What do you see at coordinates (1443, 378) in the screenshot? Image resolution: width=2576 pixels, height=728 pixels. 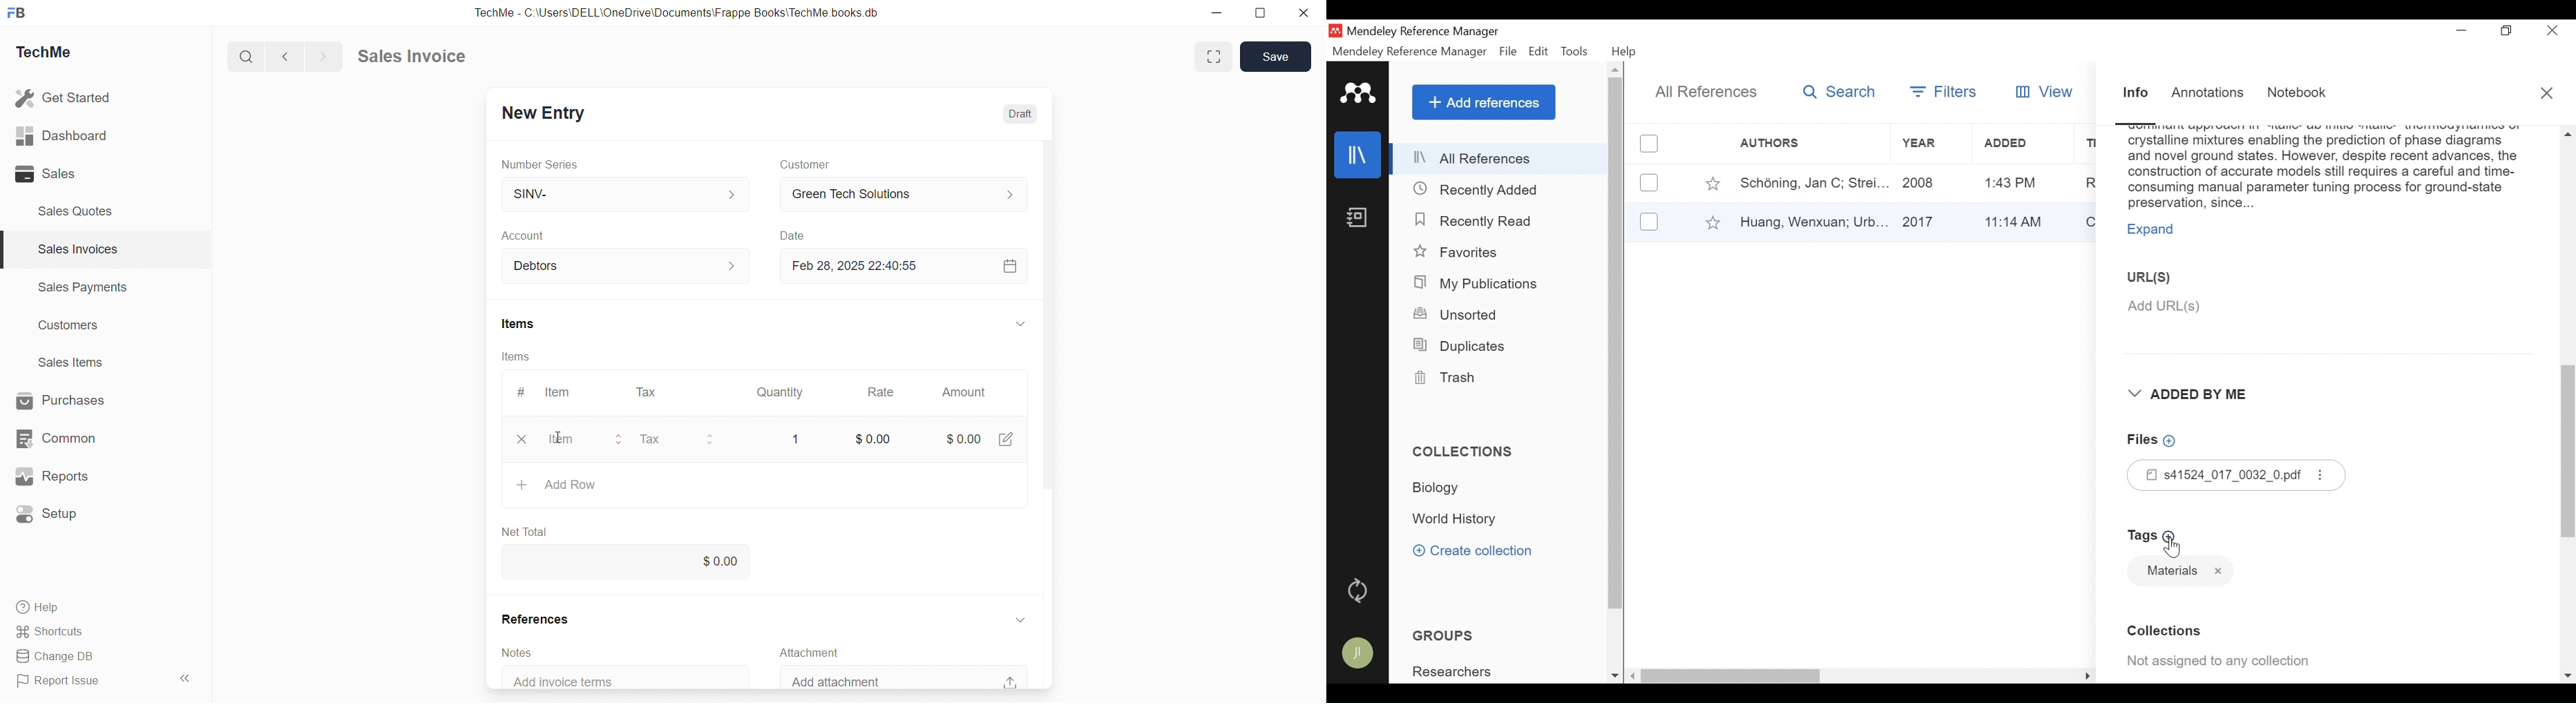 I see `Trash` at bounding box center [1443, 378].